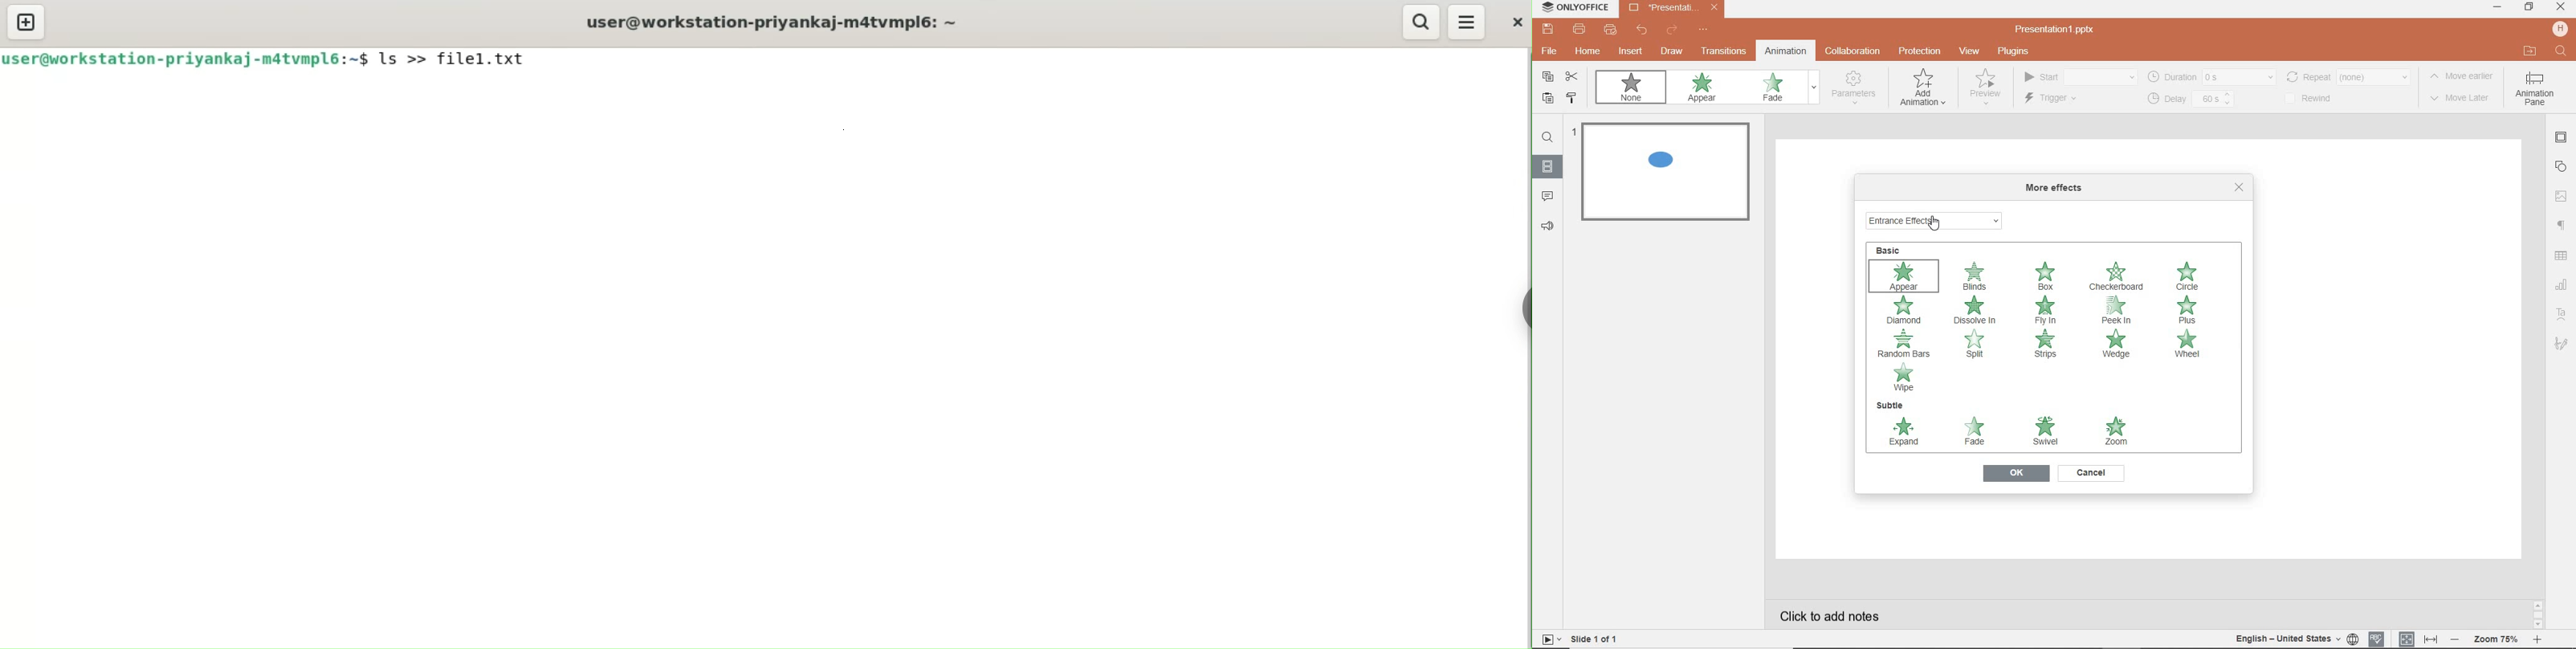  What do you see at coordinates (2529, 7) in the screenshot?
I see `RESTORE` at bounding box center [2529, 7].